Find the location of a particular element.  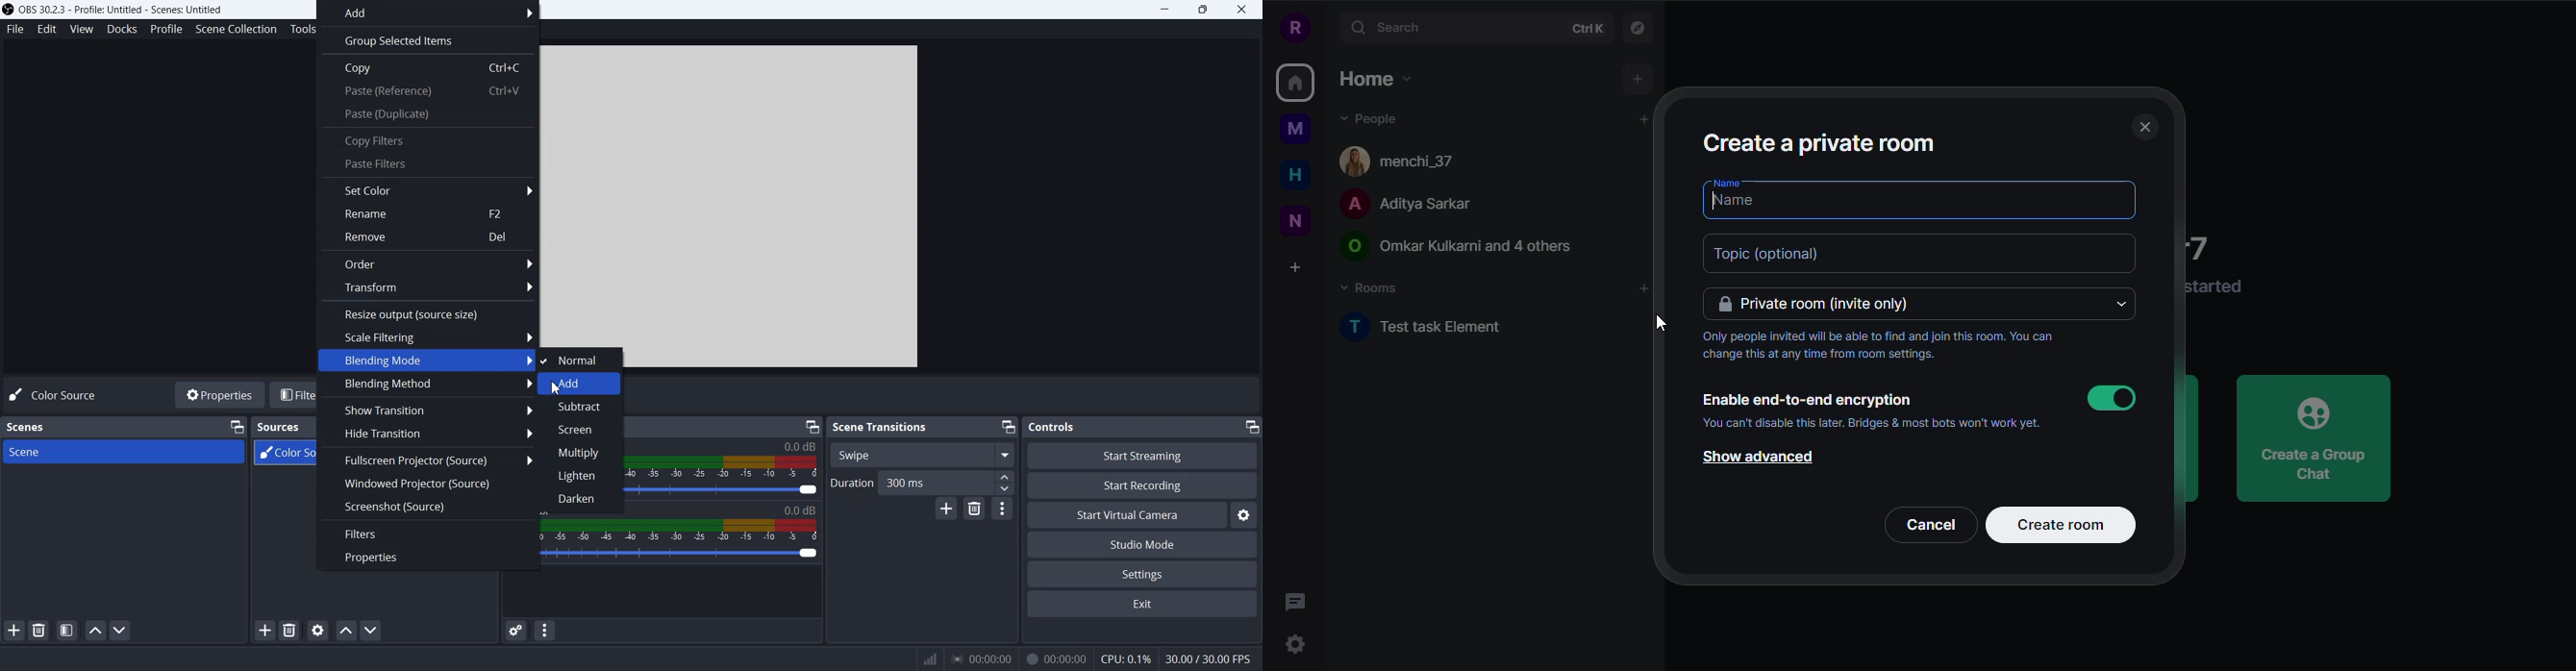

navigator is located at coordinates (1642, 29).